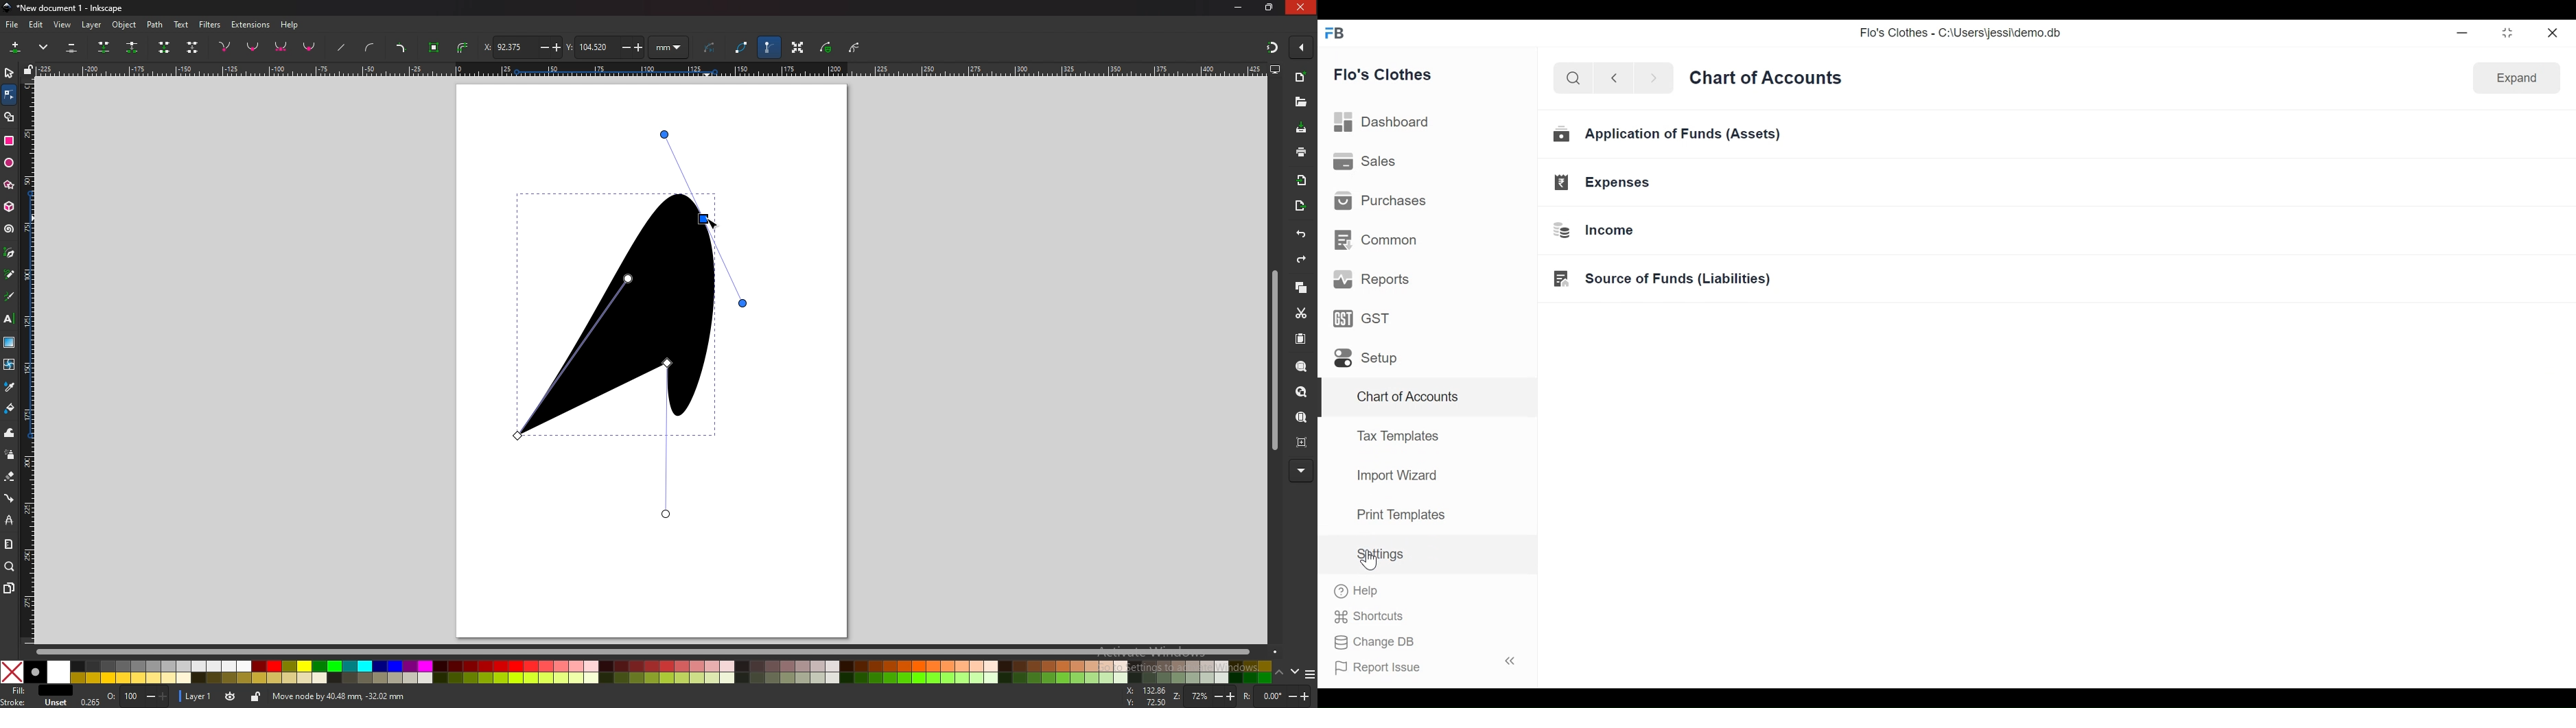  What do you see at coordinates (10, 364) in the screenshot?
I see `mesh` at bounding box center [10, 364].